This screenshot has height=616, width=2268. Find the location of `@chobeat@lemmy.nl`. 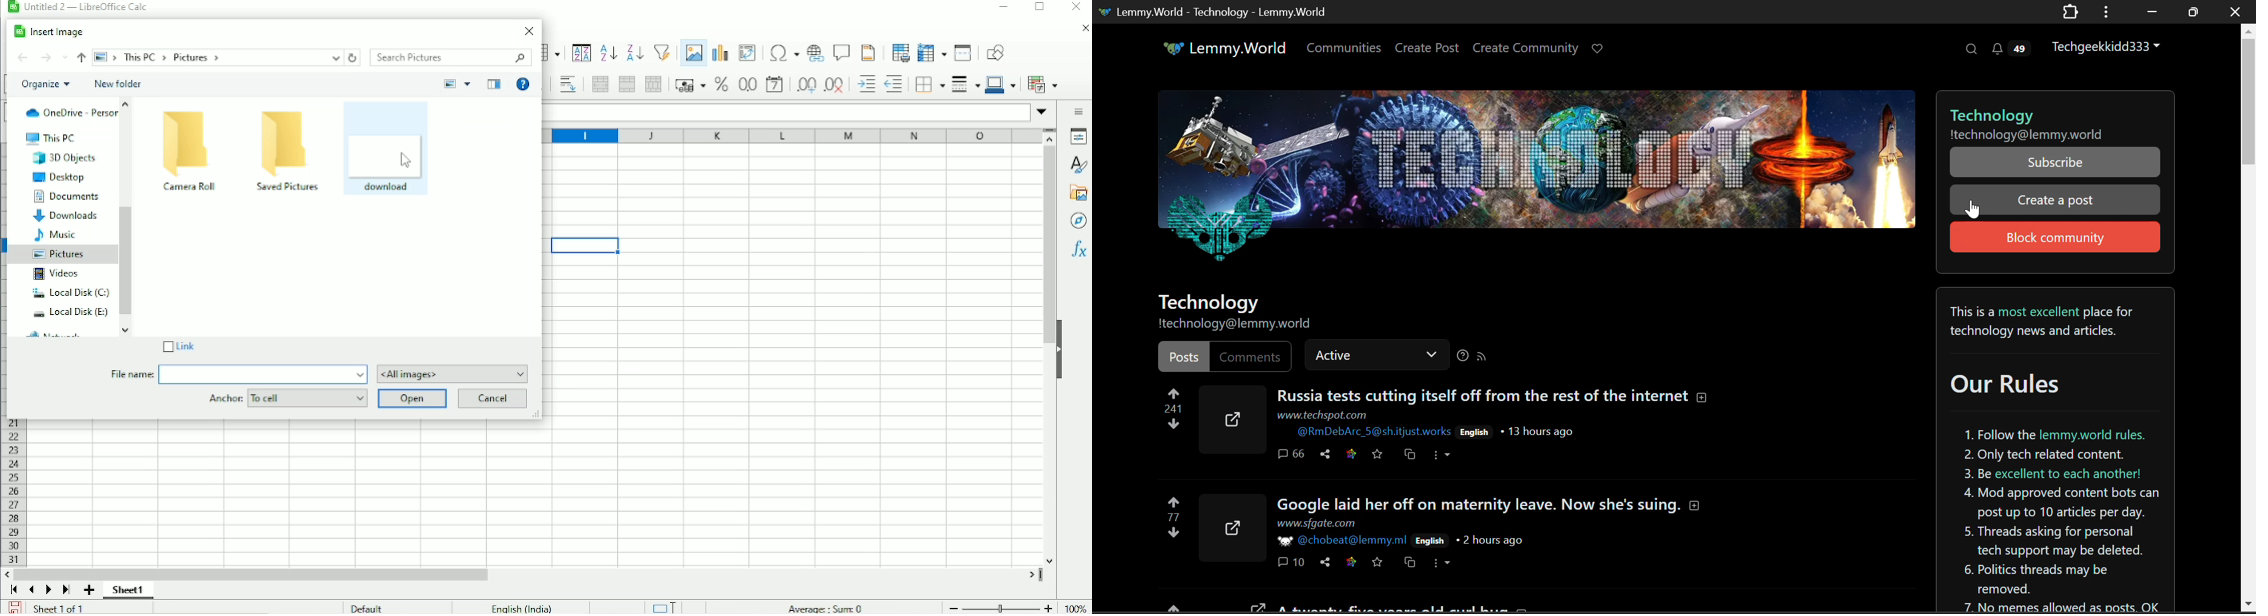

@chobeat@lemmy.nl is located at coordinates (1343, 542).